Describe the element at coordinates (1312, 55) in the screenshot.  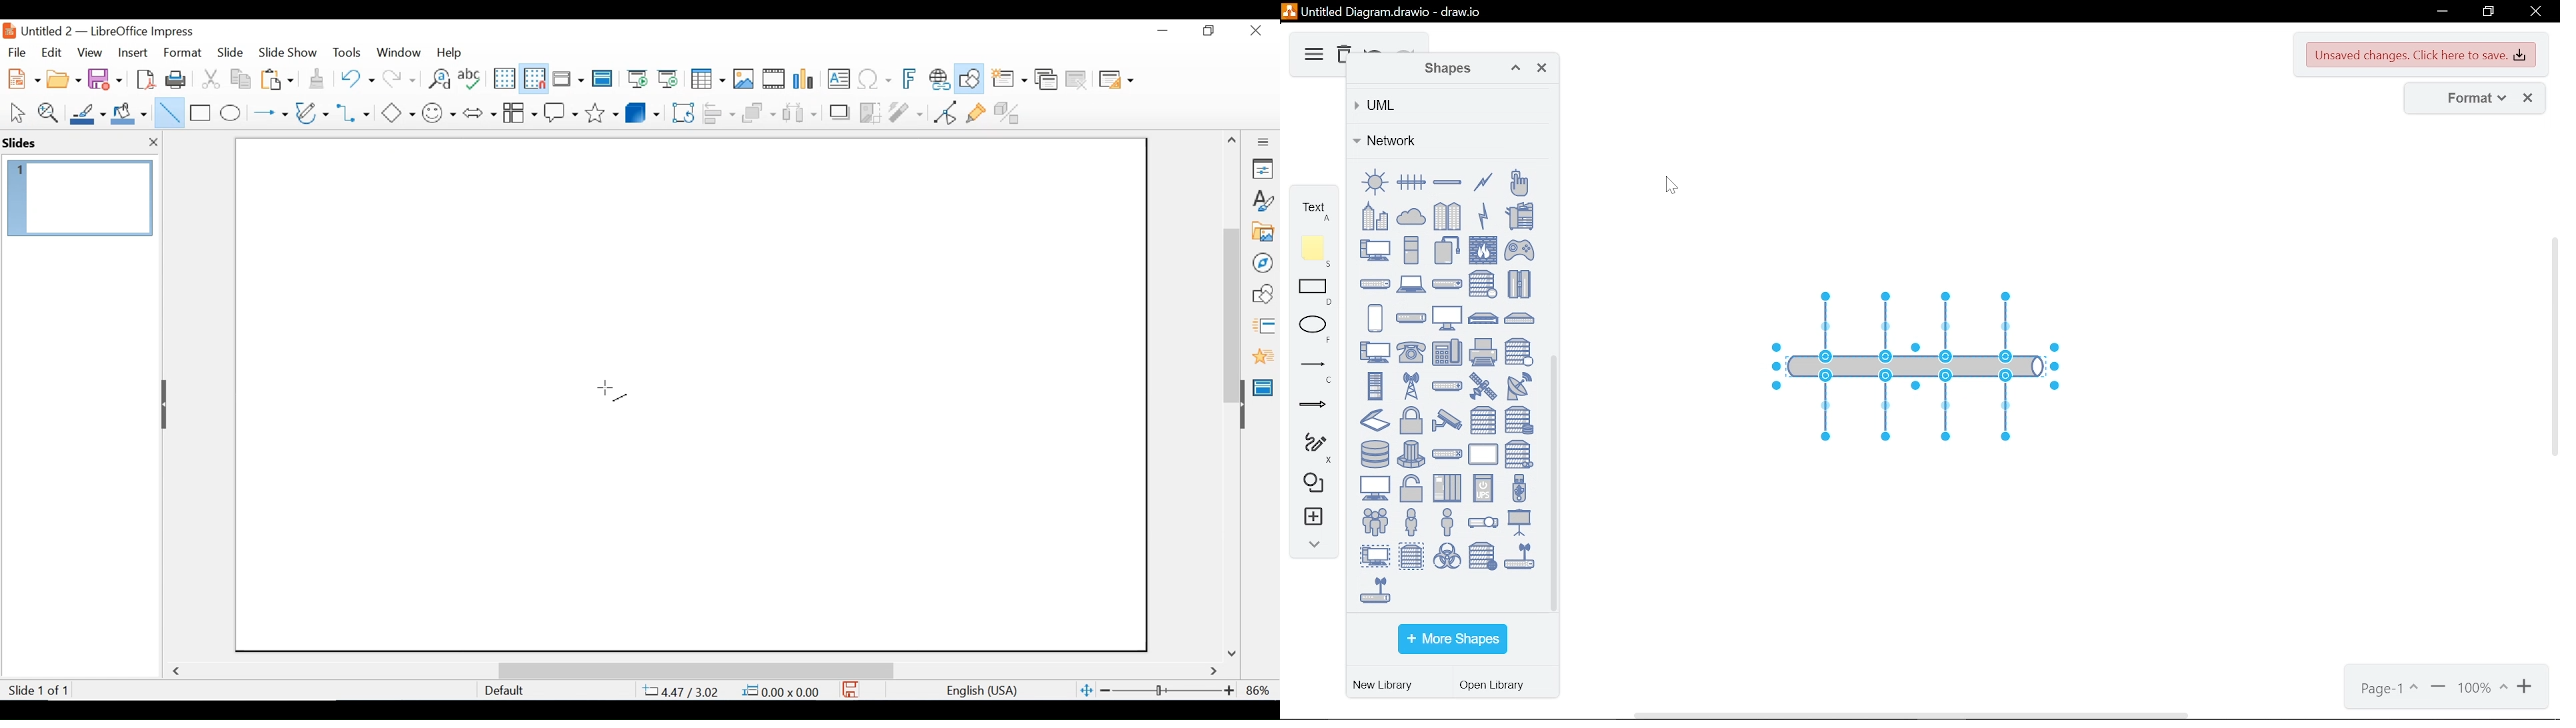
I see `diagram` at that location.